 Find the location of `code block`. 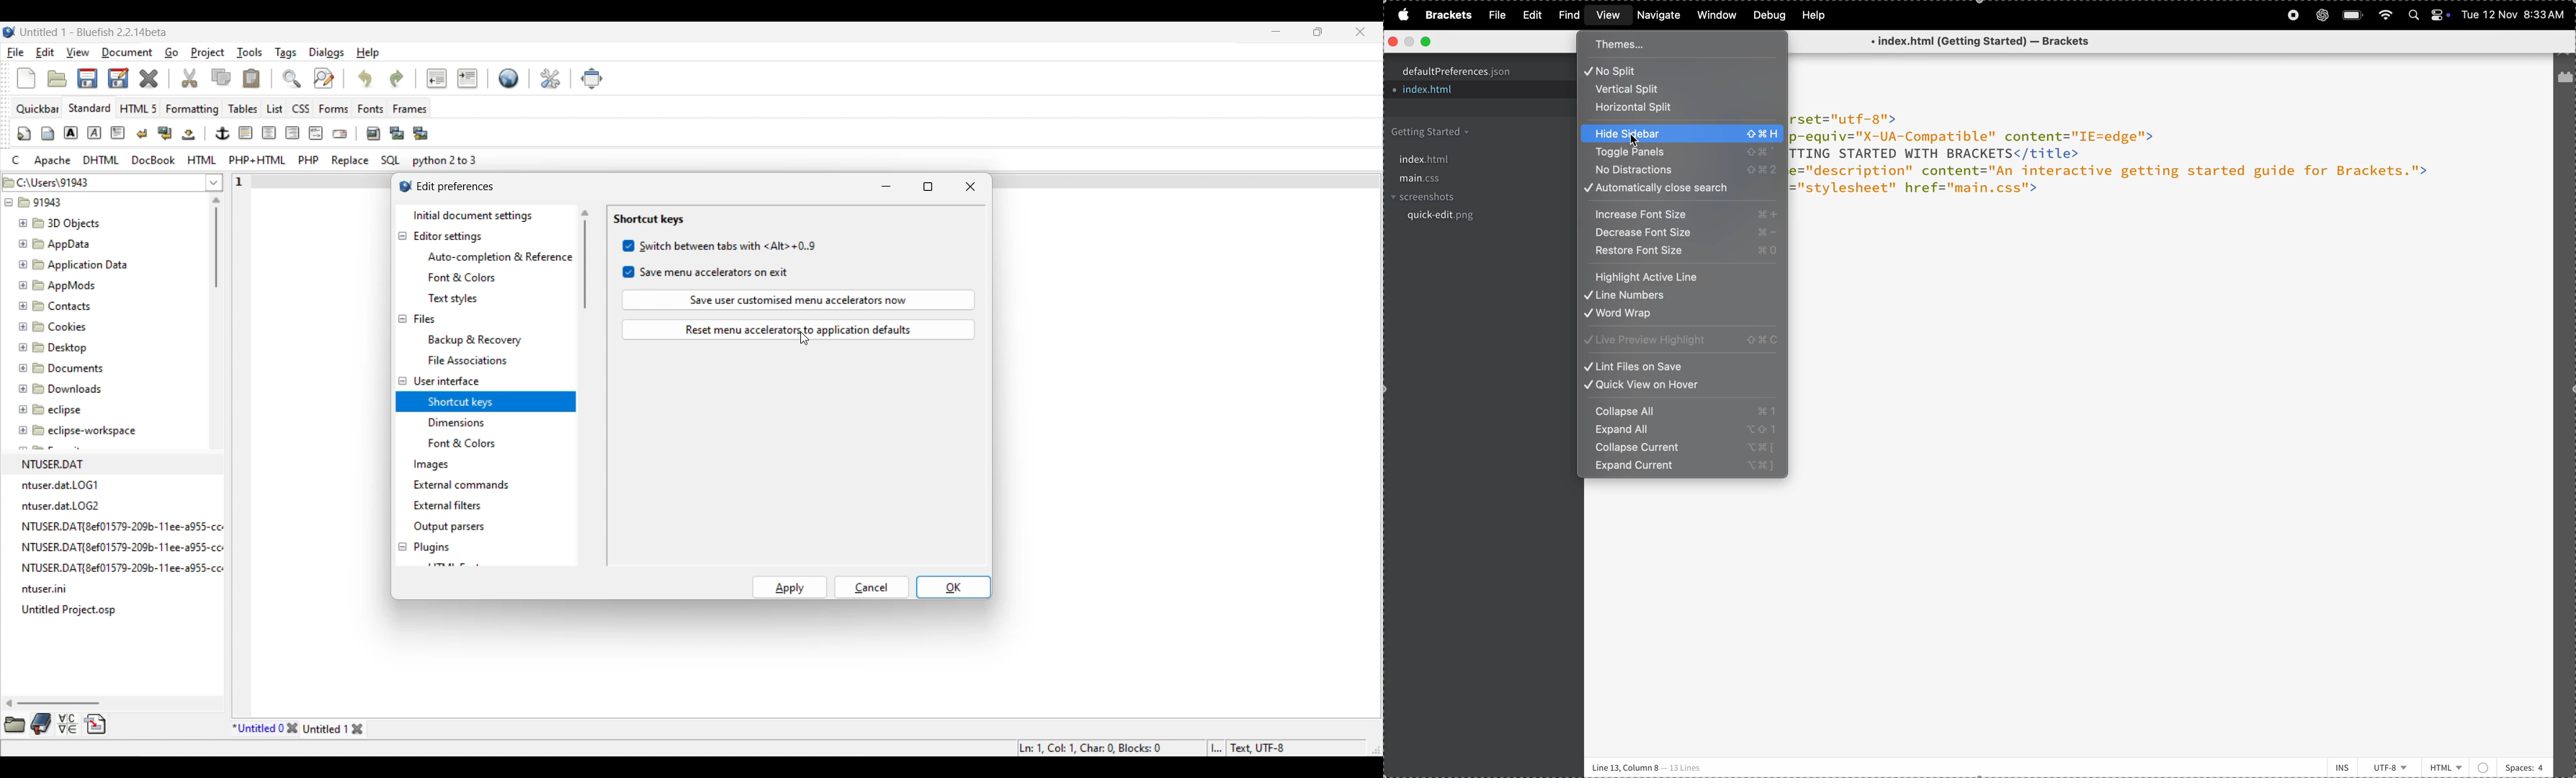

code block is located at coordinates (2147, 164).